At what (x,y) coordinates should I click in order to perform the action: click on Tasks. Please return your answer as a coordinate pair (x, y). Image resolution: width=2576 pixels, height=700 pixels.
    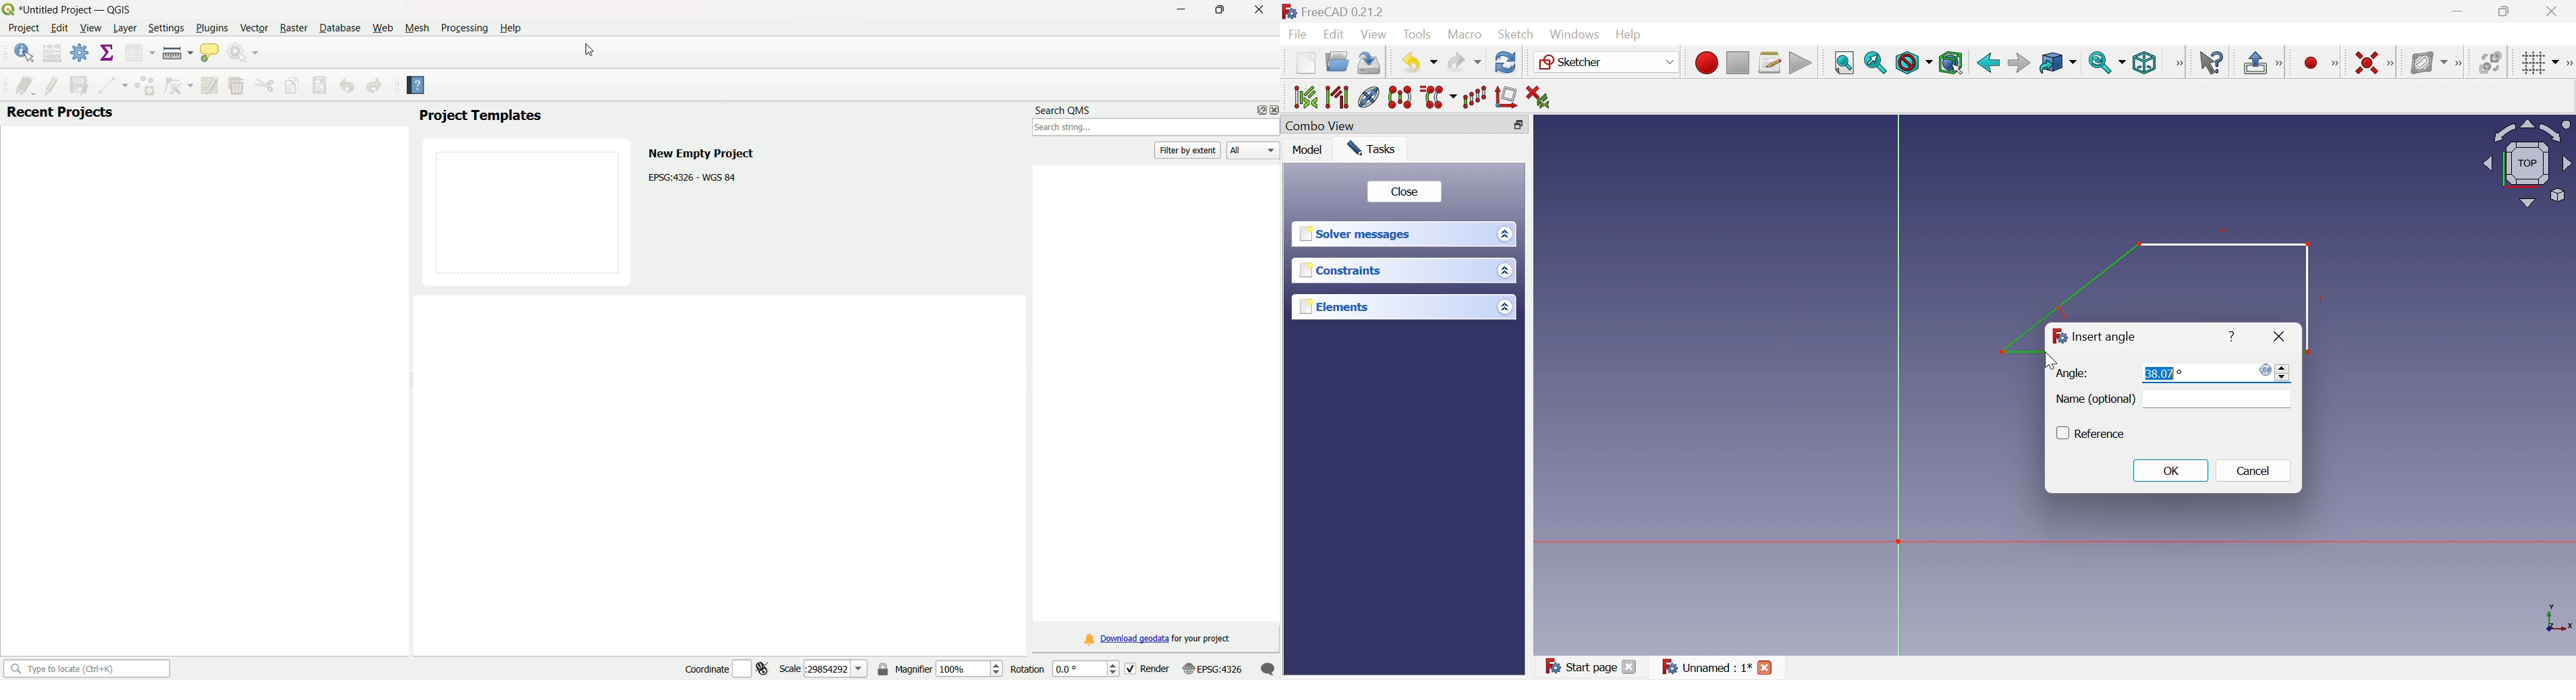
    Looking at the image, I should click on (1375, 148).